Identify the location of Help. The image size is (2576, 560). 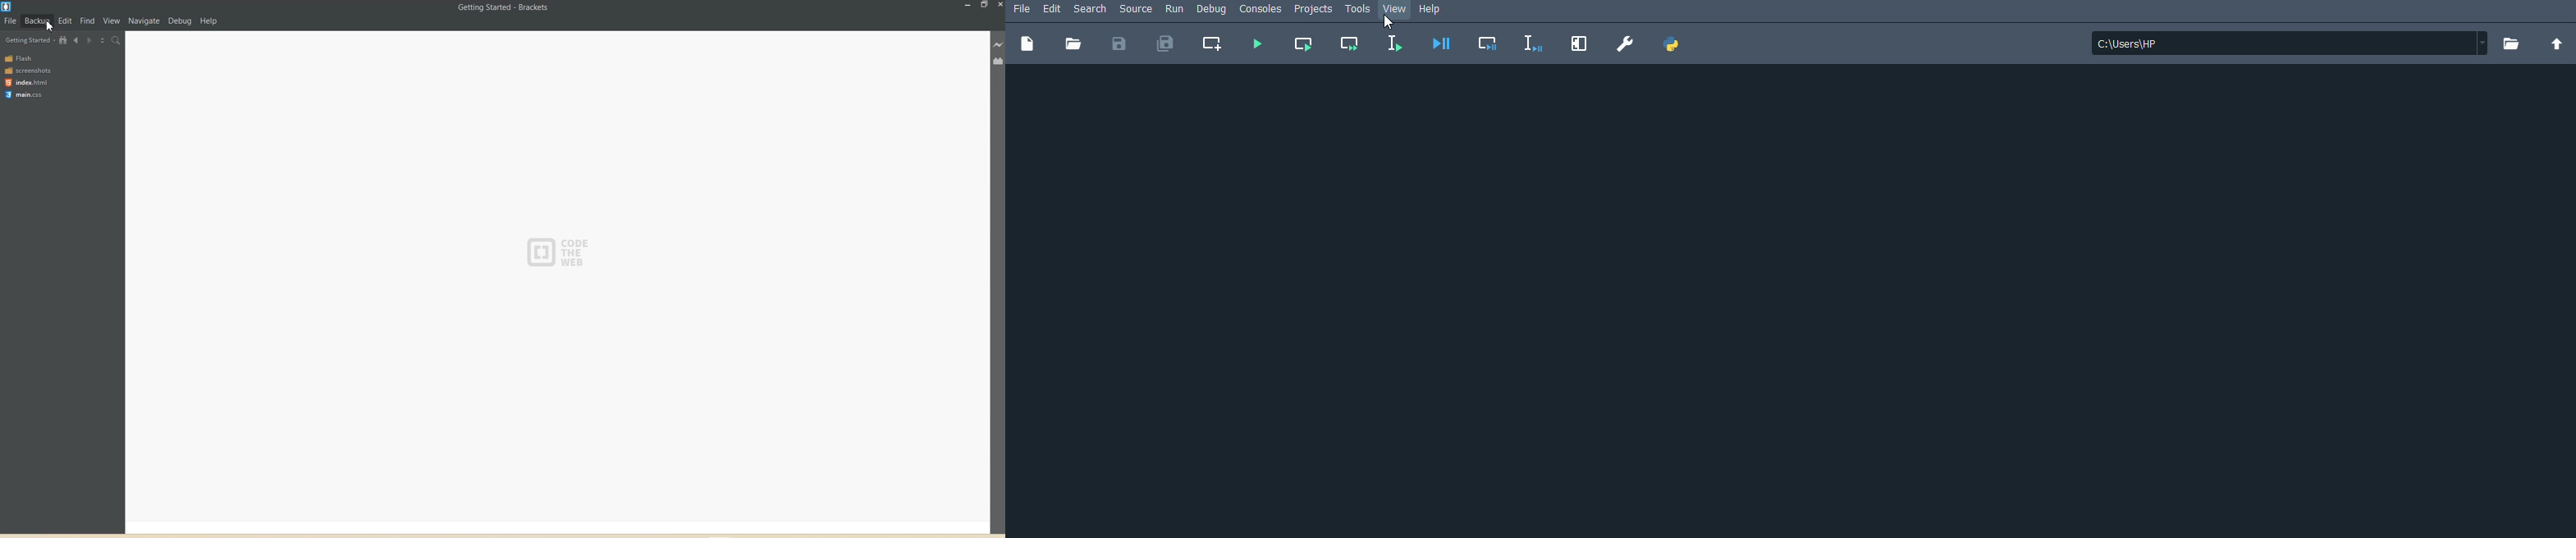
(1437, 11).